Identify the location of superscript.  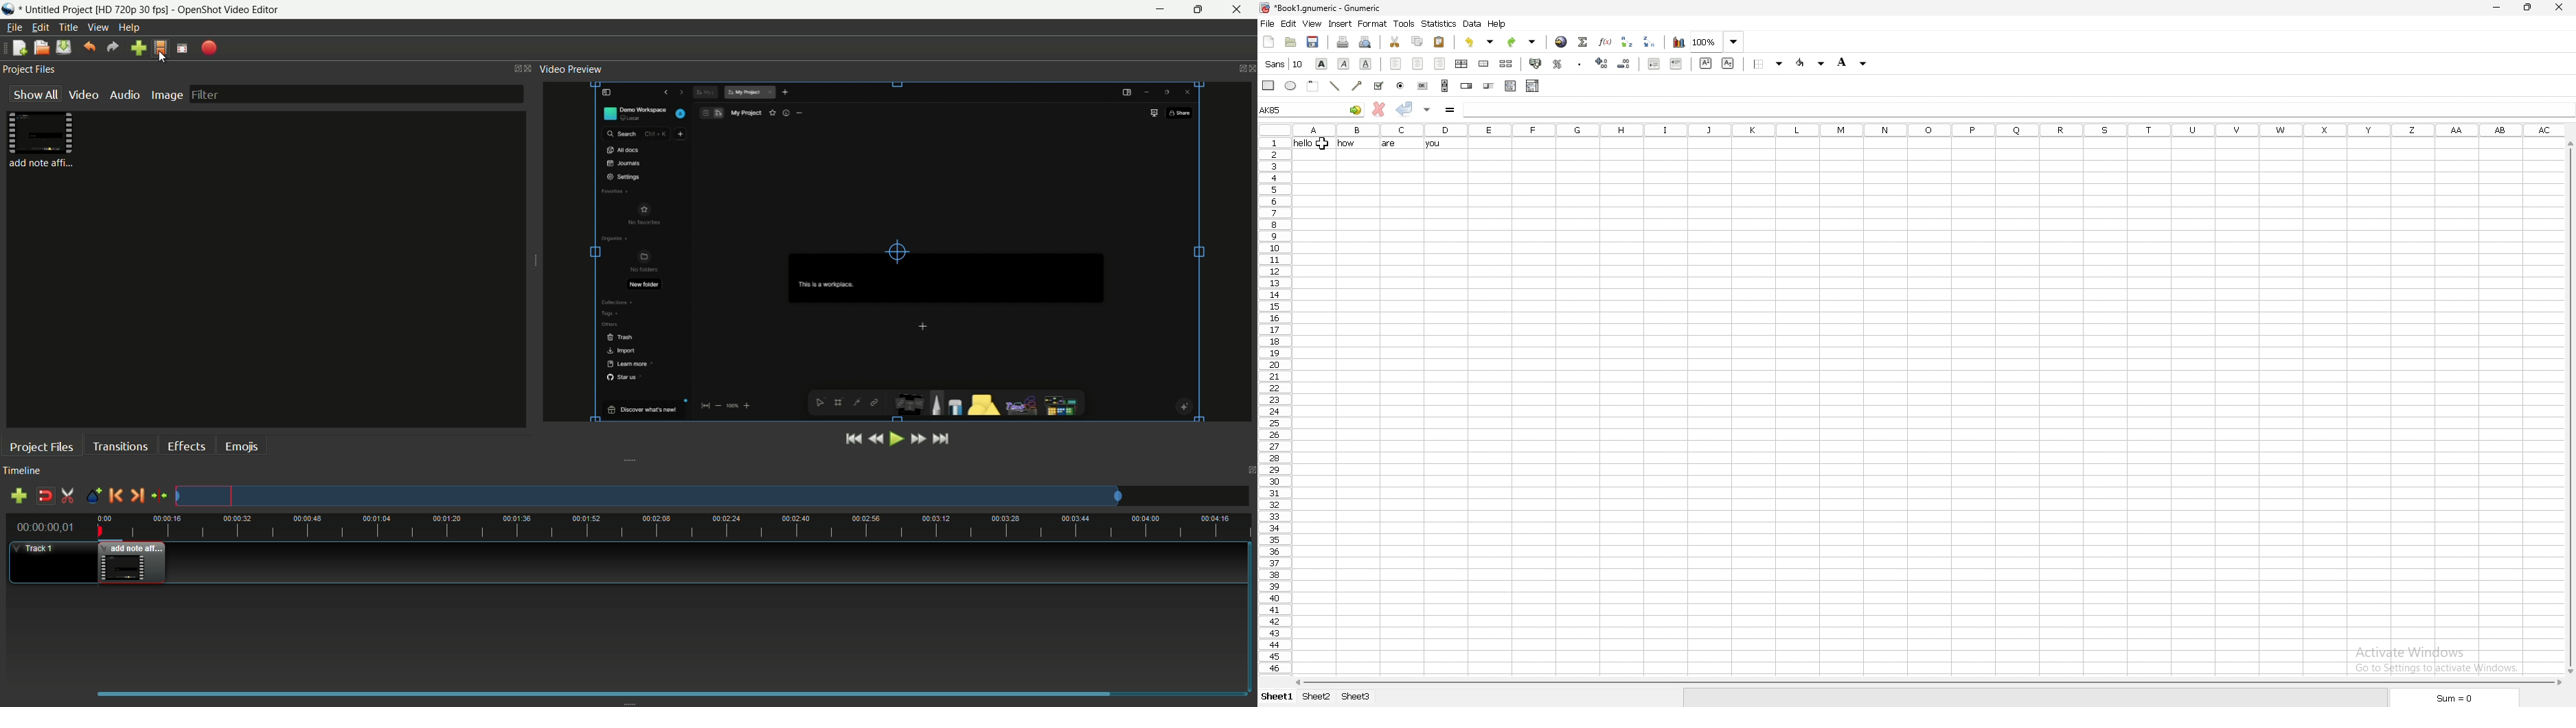
(1705, 62).